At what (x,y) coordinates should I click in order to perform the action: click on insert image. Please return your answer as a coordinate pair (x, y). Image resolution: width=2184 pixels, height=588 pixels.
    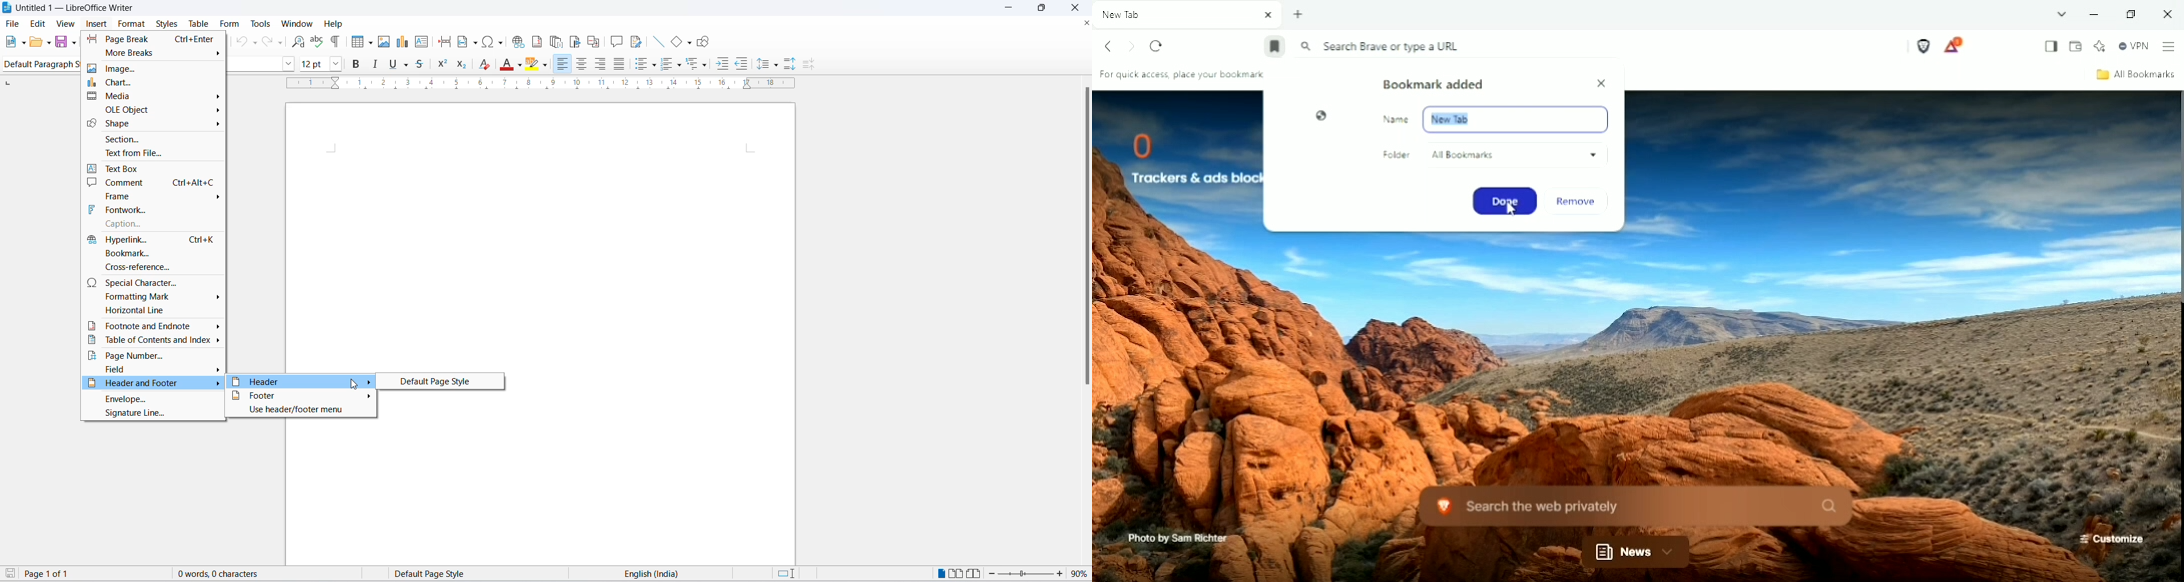
    Looking at the image, I should click on (385, 43).